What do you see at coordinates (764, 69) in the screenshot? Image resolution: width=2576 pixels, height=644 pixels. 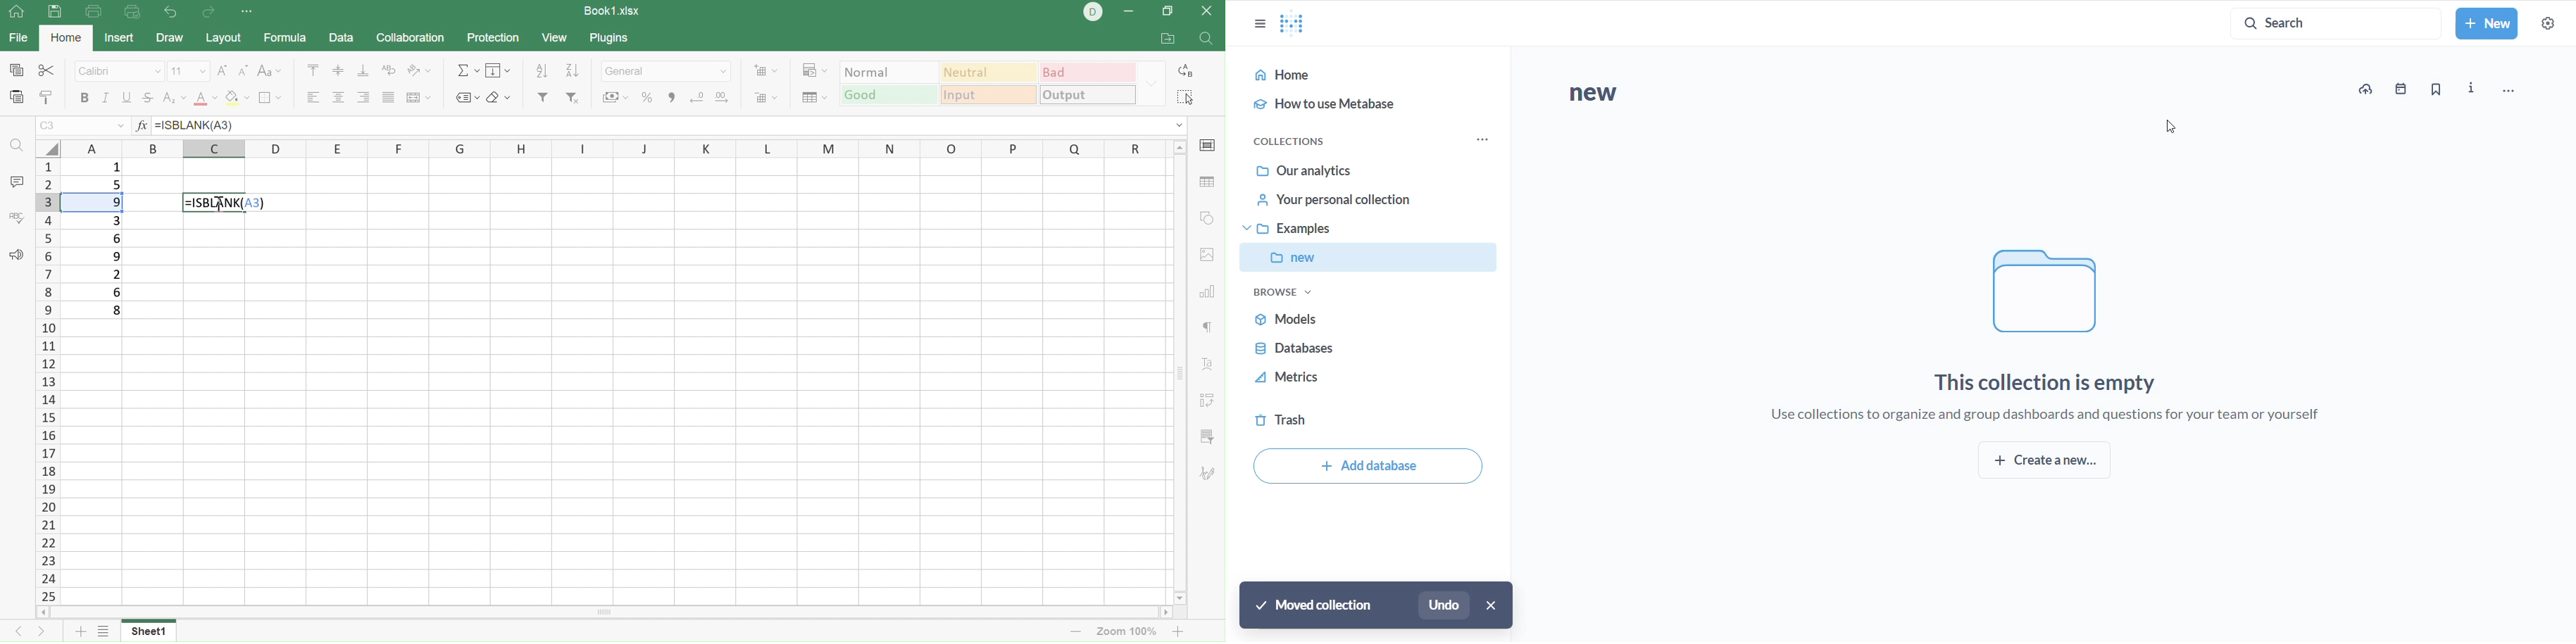 I see `Add cells` at bounding box center [764, 69].